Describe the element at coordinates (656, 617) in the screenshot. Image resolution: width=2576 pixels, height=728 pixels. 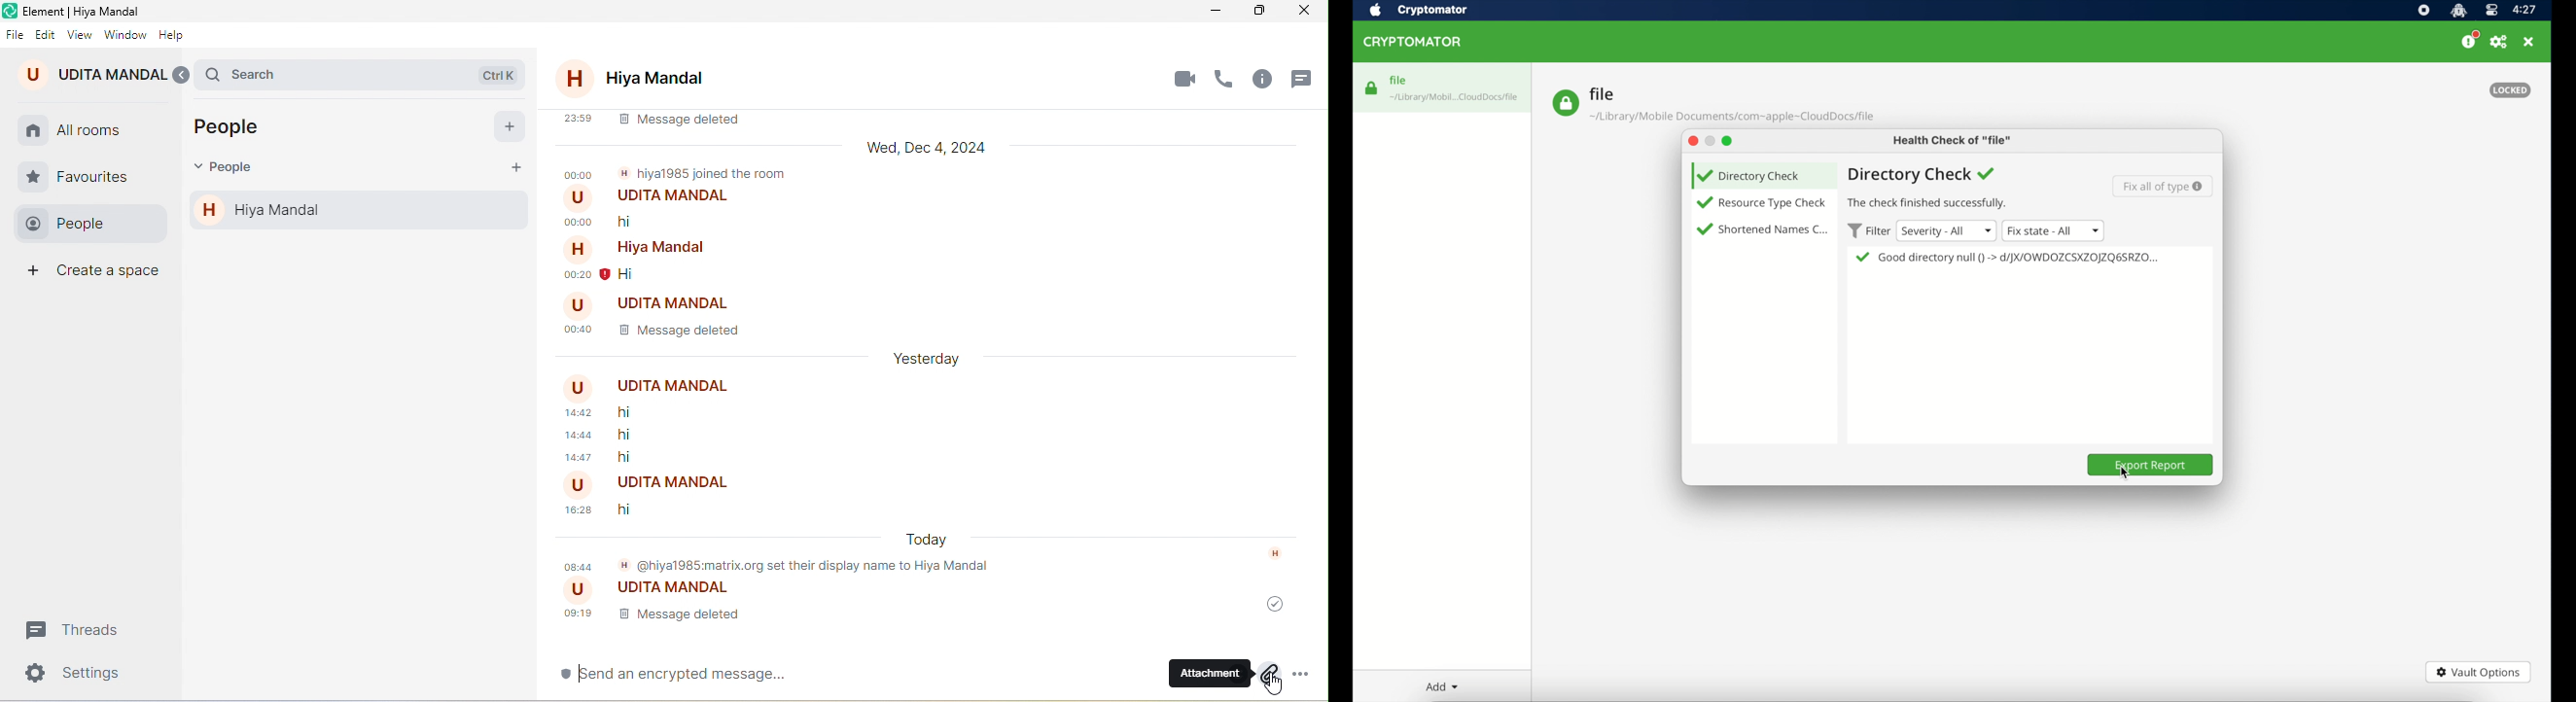
I see `message delete` at that location.